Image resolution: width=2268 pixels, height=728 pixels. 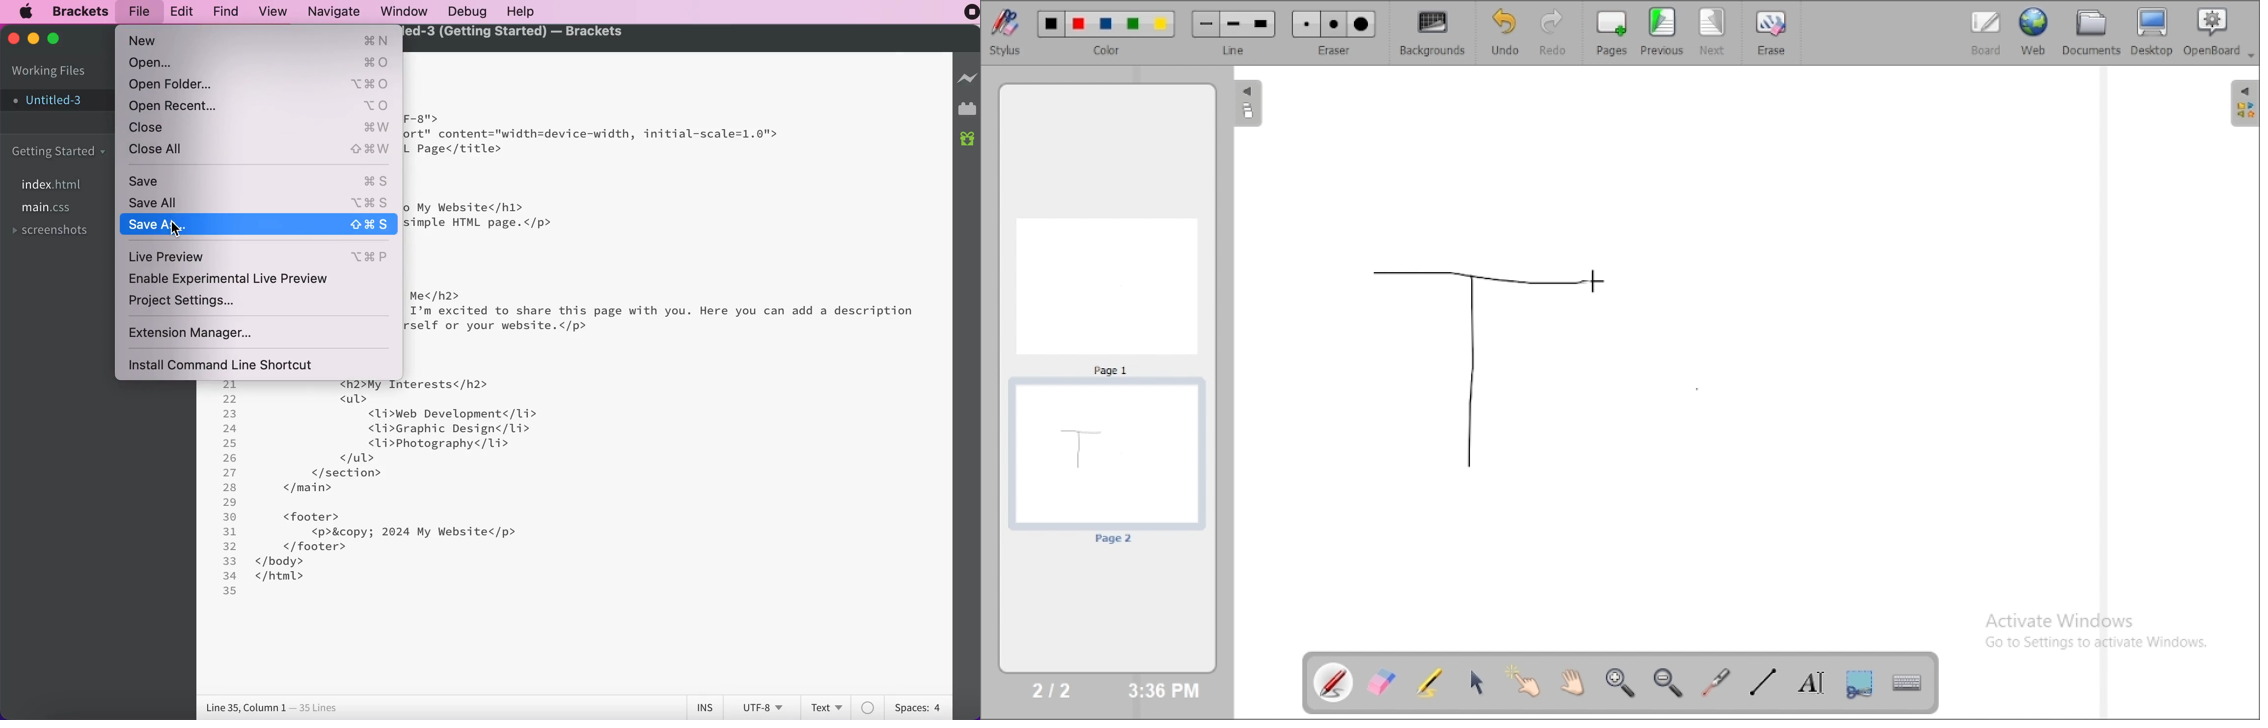 I want to click on pages, so click(x=1612, y=32).